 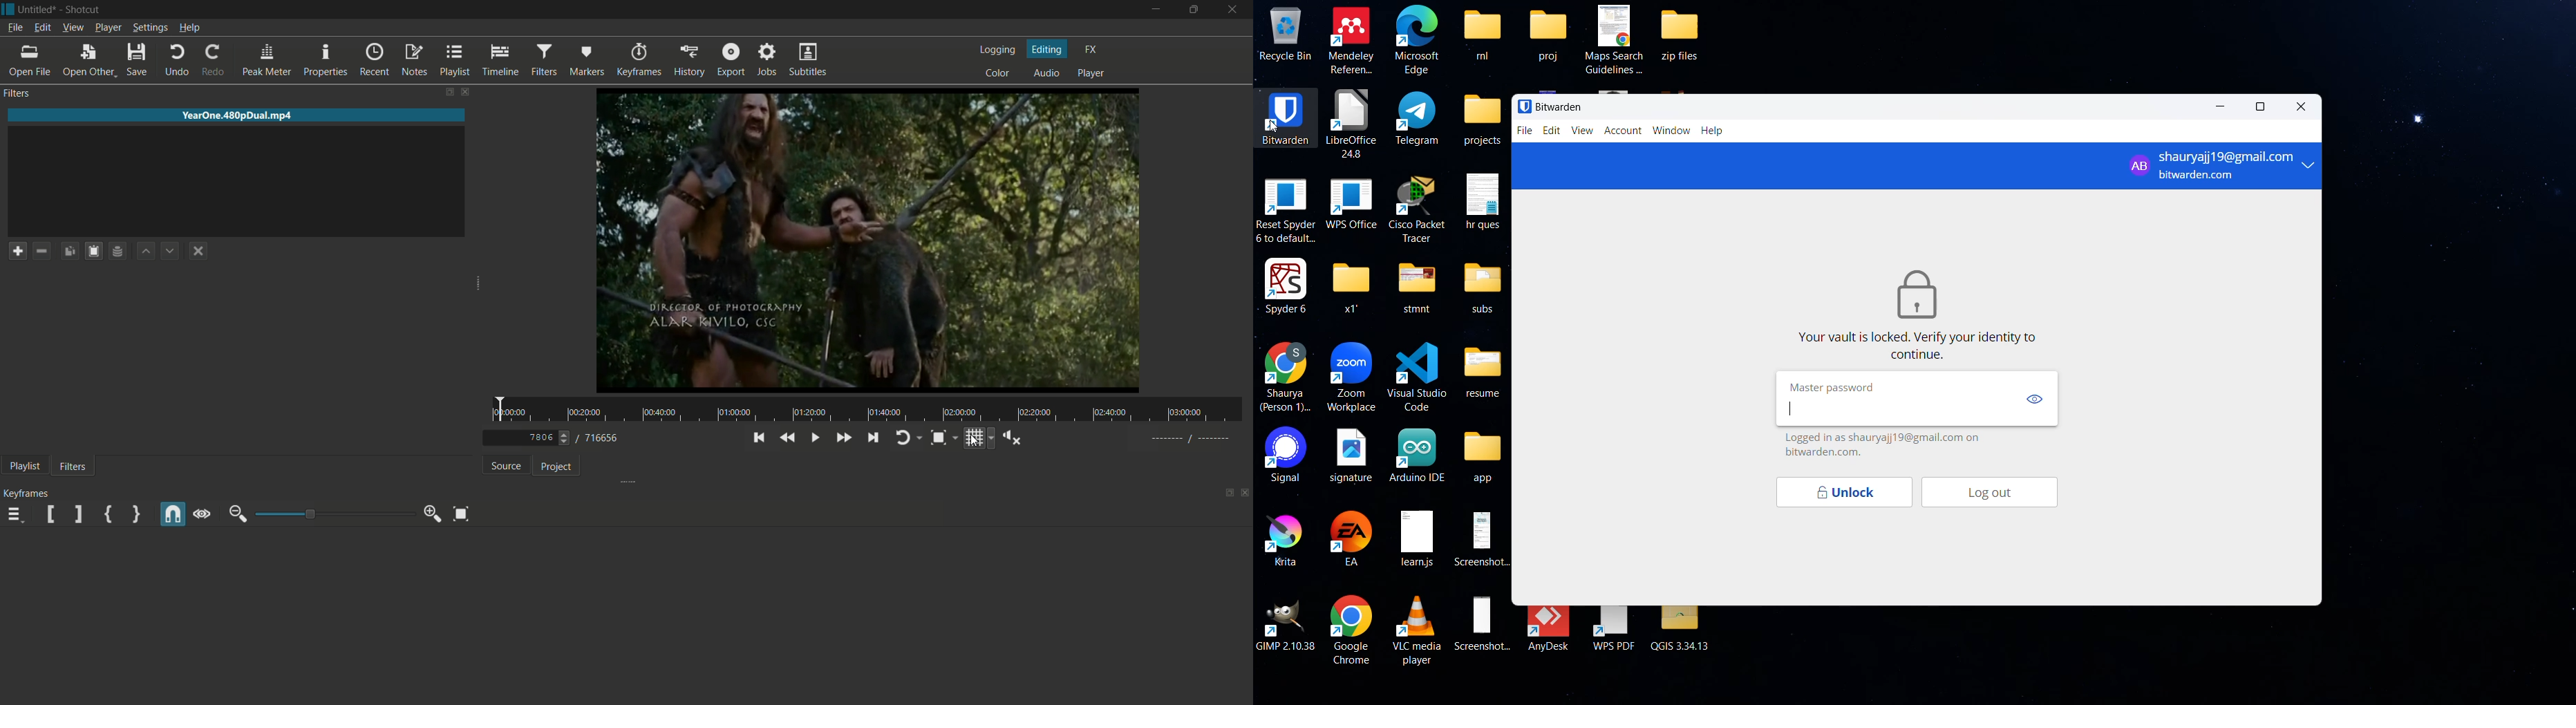 What do you see at coordinates (1286, 210) in the screenshot?
I see `Reset Spyder 6 to default..` at bounding box center [1286, 210].